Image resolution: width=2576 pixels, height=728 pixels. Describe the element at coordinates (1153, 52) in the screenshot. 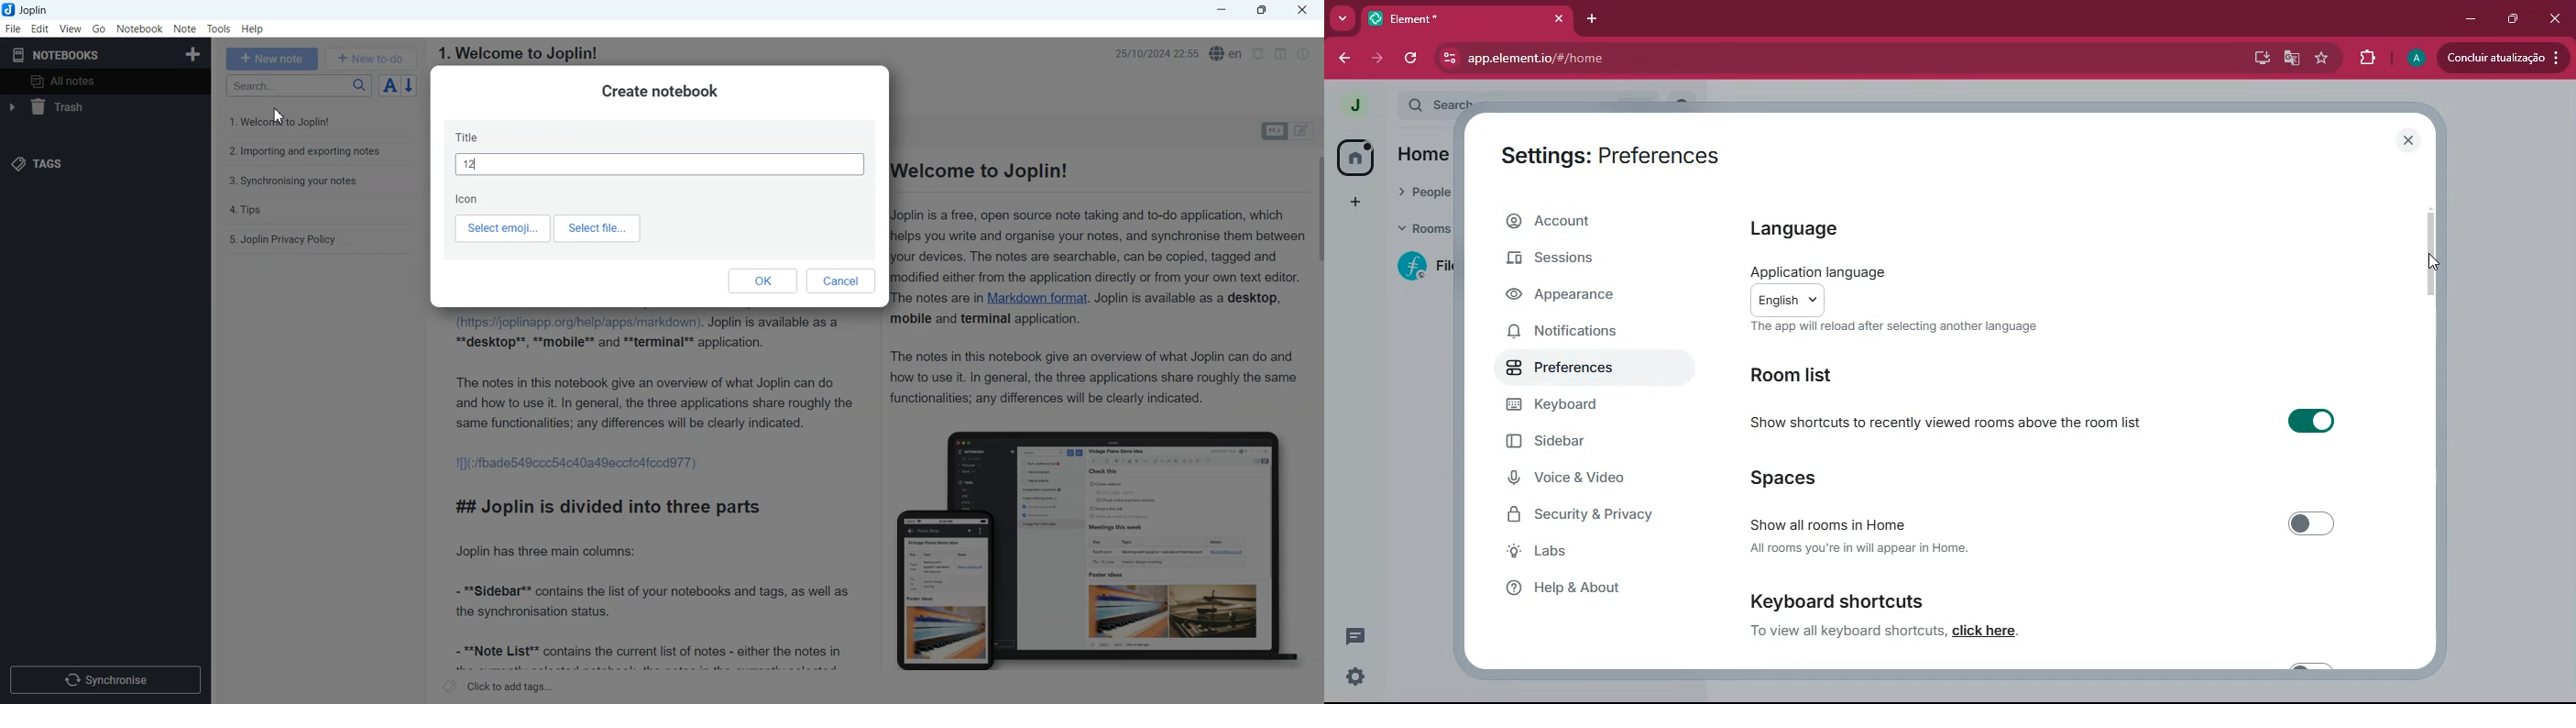

I see `25/10/2024 22:55` at that location.